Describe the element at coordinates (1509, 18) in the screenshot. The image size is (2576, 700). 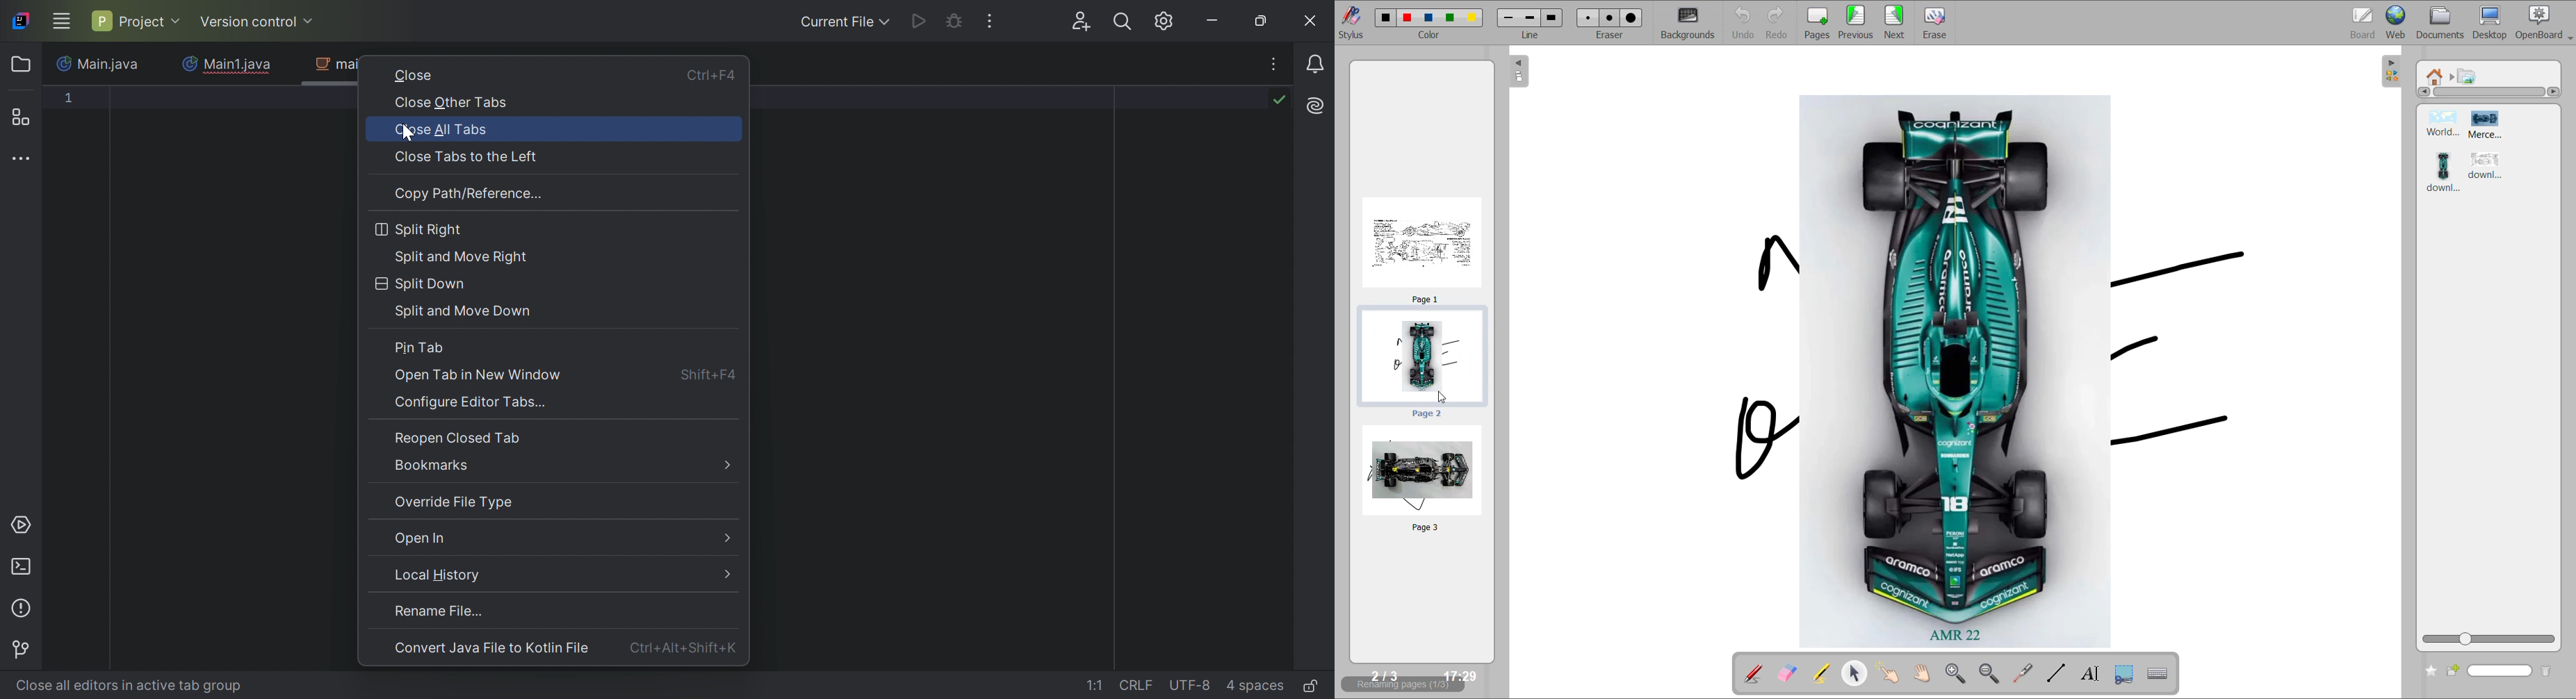
I see `line size 1` at that location.